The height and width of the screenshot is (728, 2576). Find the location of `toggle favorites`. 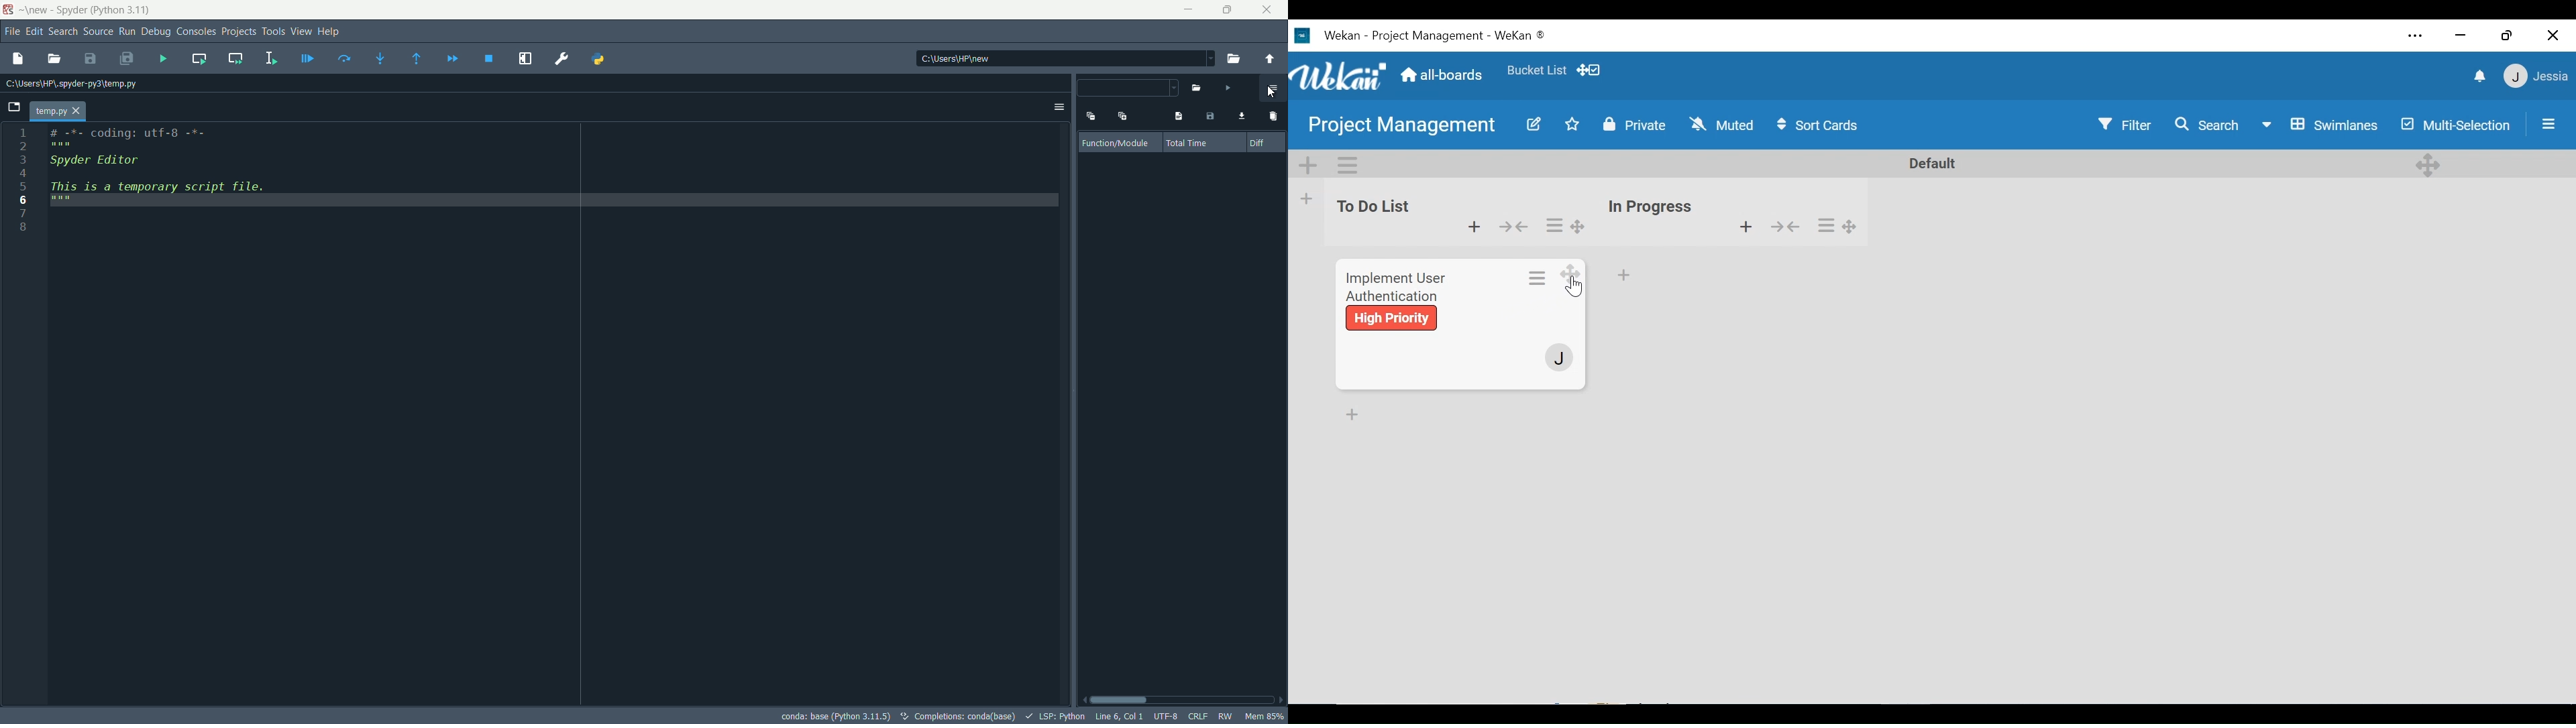

toggle favorites is located at coordinates (1570, 125).